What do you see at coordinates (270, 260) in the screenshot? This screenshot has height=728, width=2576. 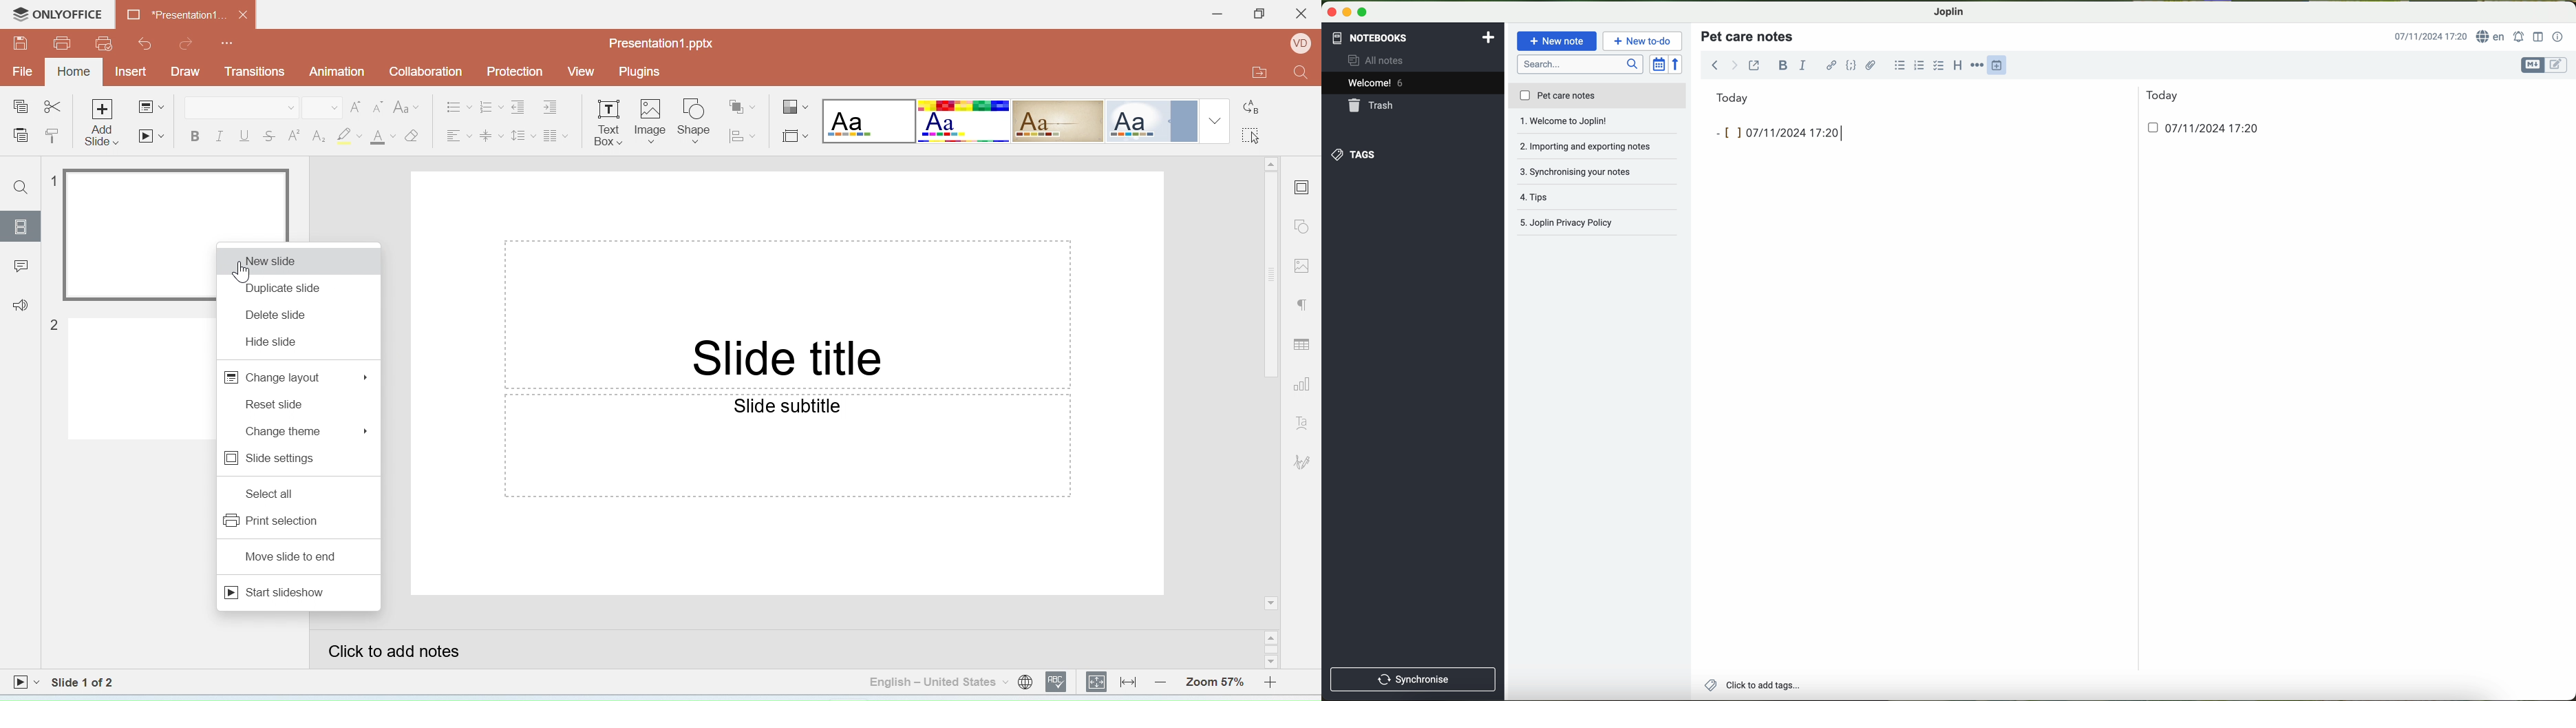 I see `new slide` at bounding box center [270, 260].